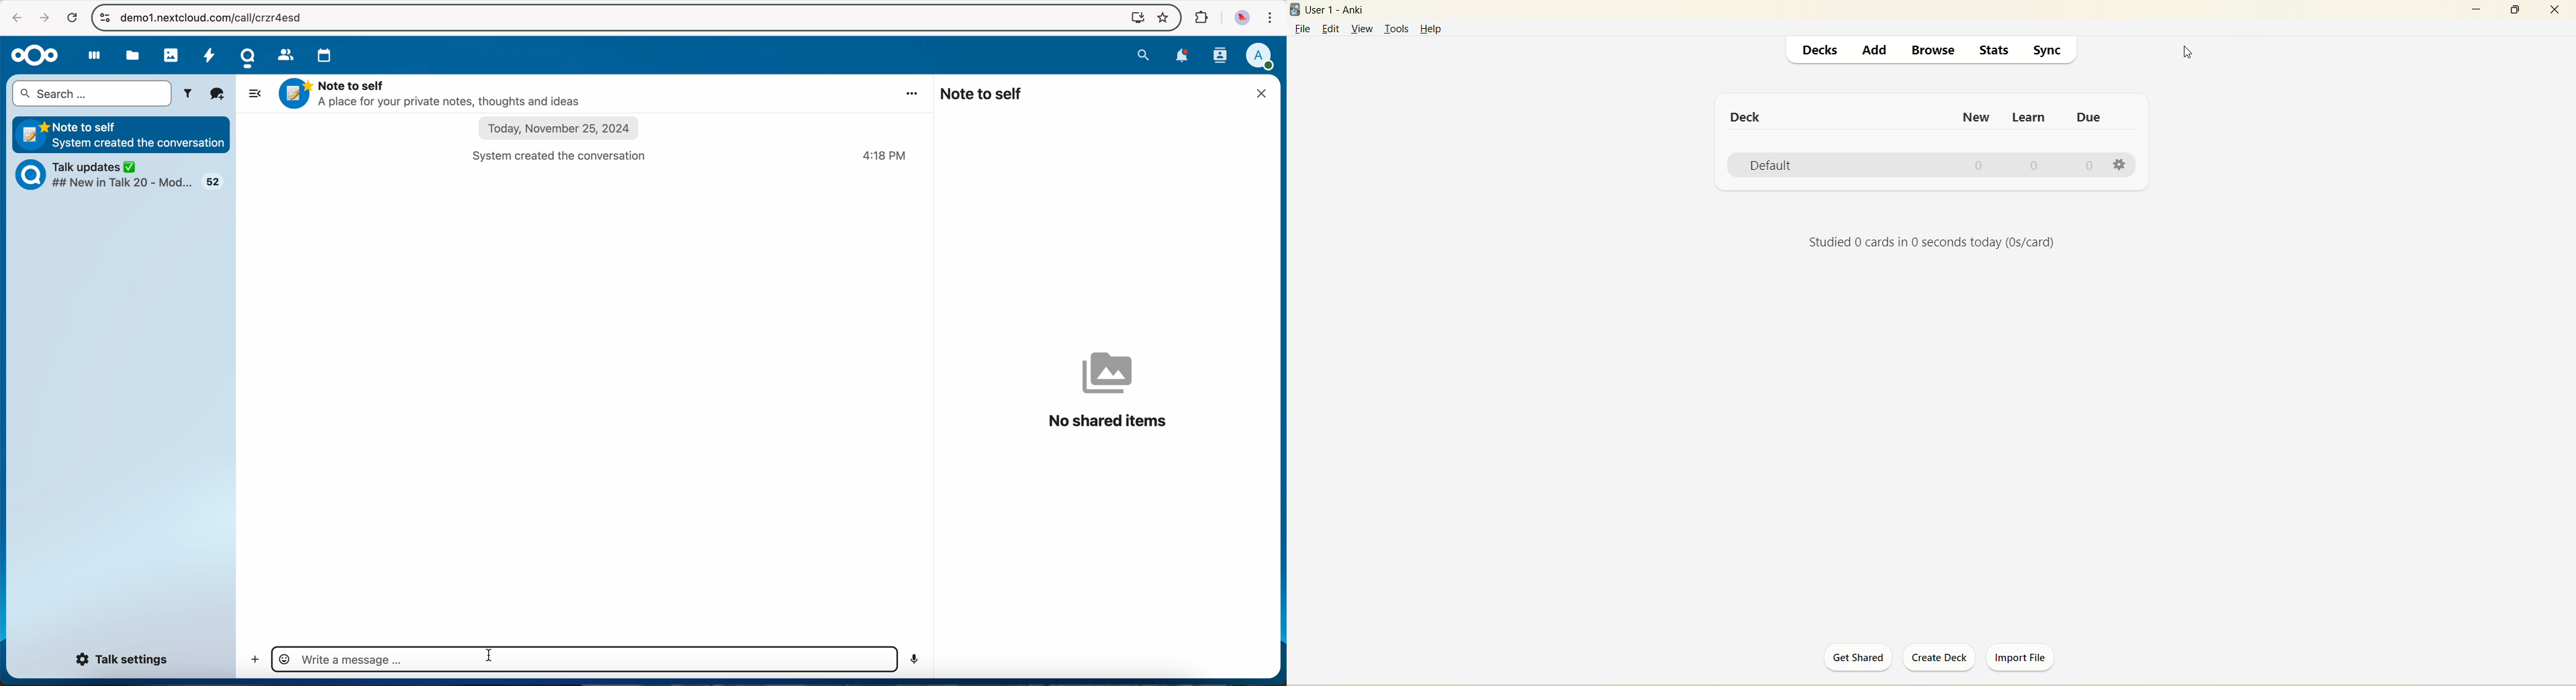 This screenshot has width=2576, height=700. Describe the element at coordinates (886, 156) in the screenshot. I see `hour` at that location.